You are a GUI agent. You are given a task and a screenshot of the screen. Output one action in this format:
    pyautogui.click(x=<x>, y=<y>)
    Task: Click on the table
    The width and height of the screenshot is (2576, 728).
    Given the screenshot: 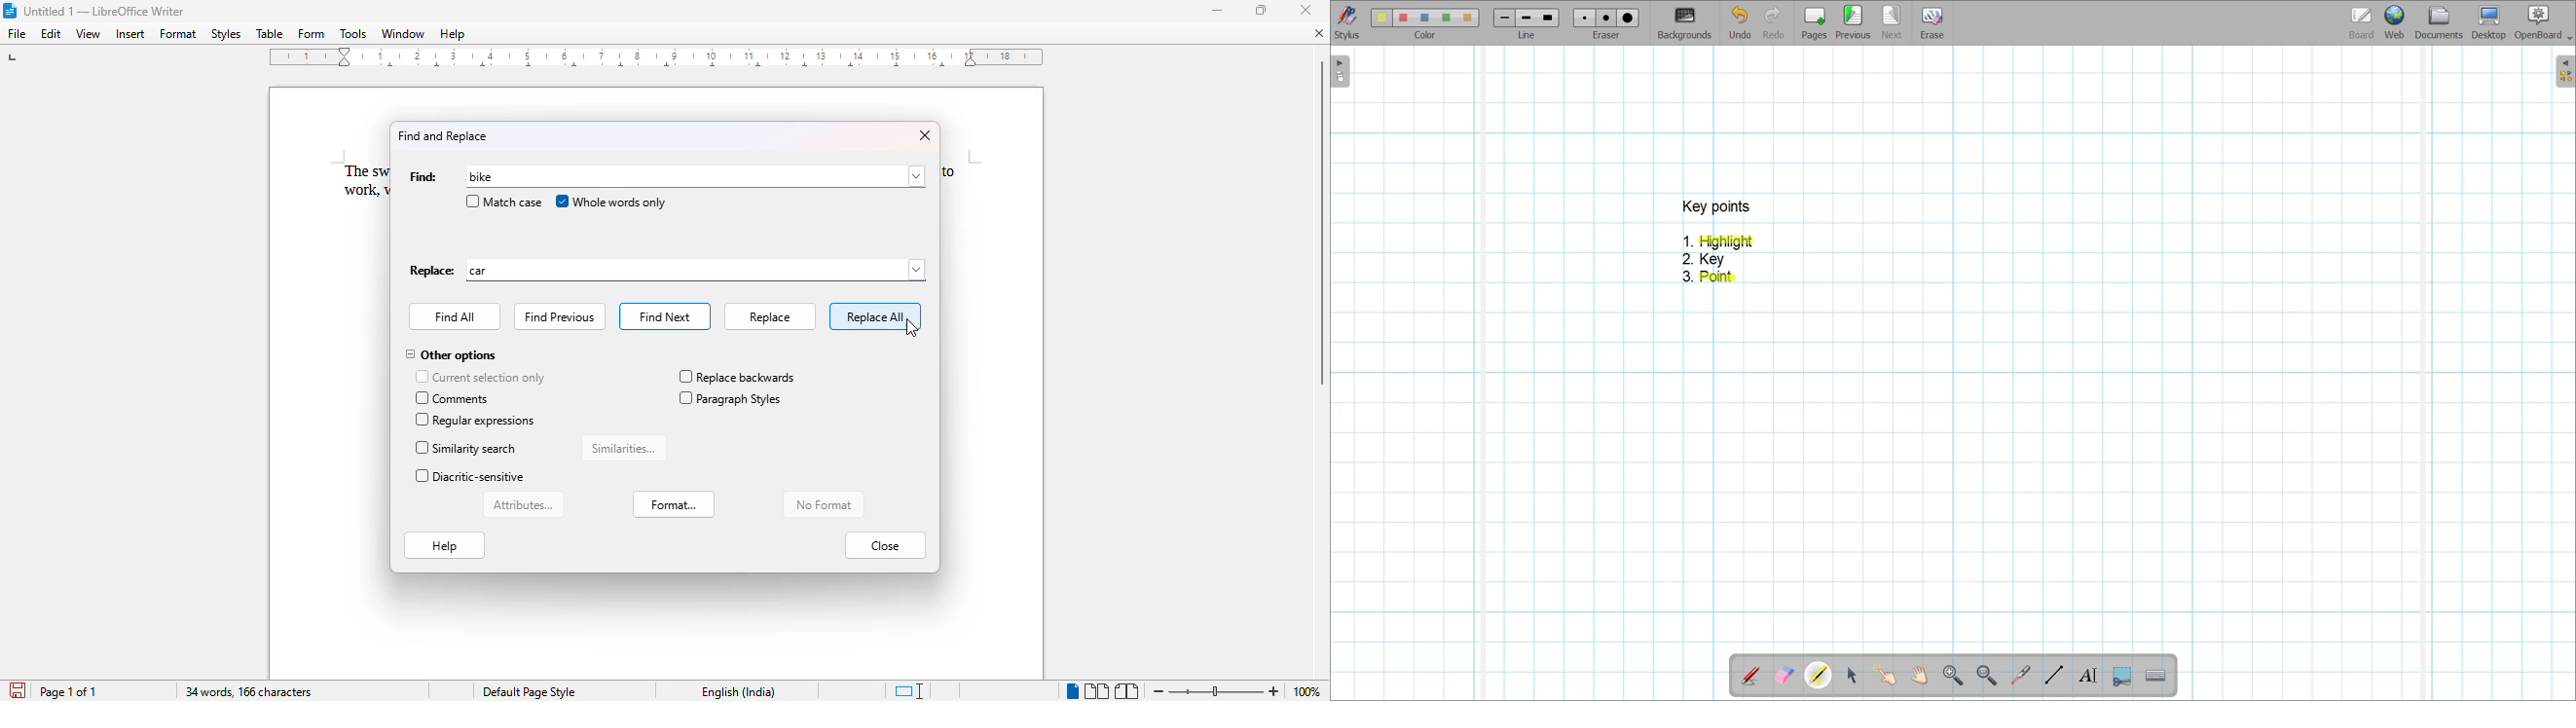 What is the action you would take?
    pyautogui.click(x=269, y=34)
    